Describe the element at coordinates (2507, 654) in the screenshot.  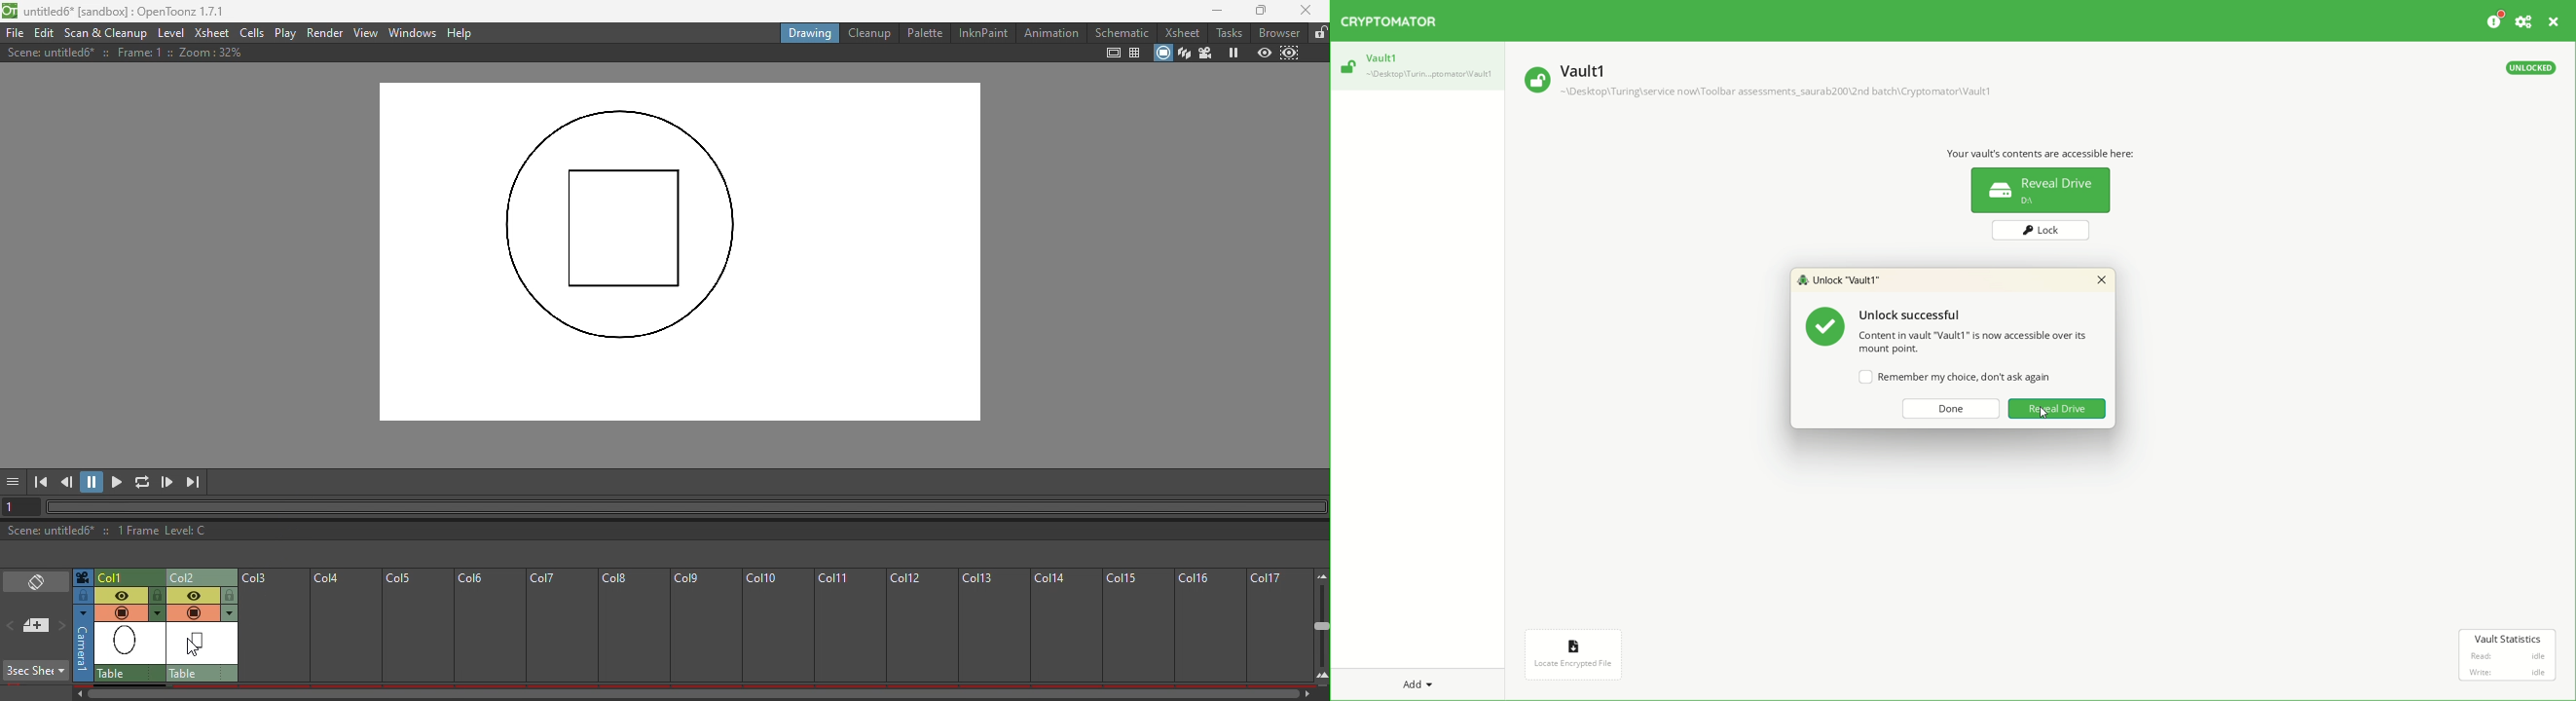
I see `vault statistics read: idle write: idle` at that location.